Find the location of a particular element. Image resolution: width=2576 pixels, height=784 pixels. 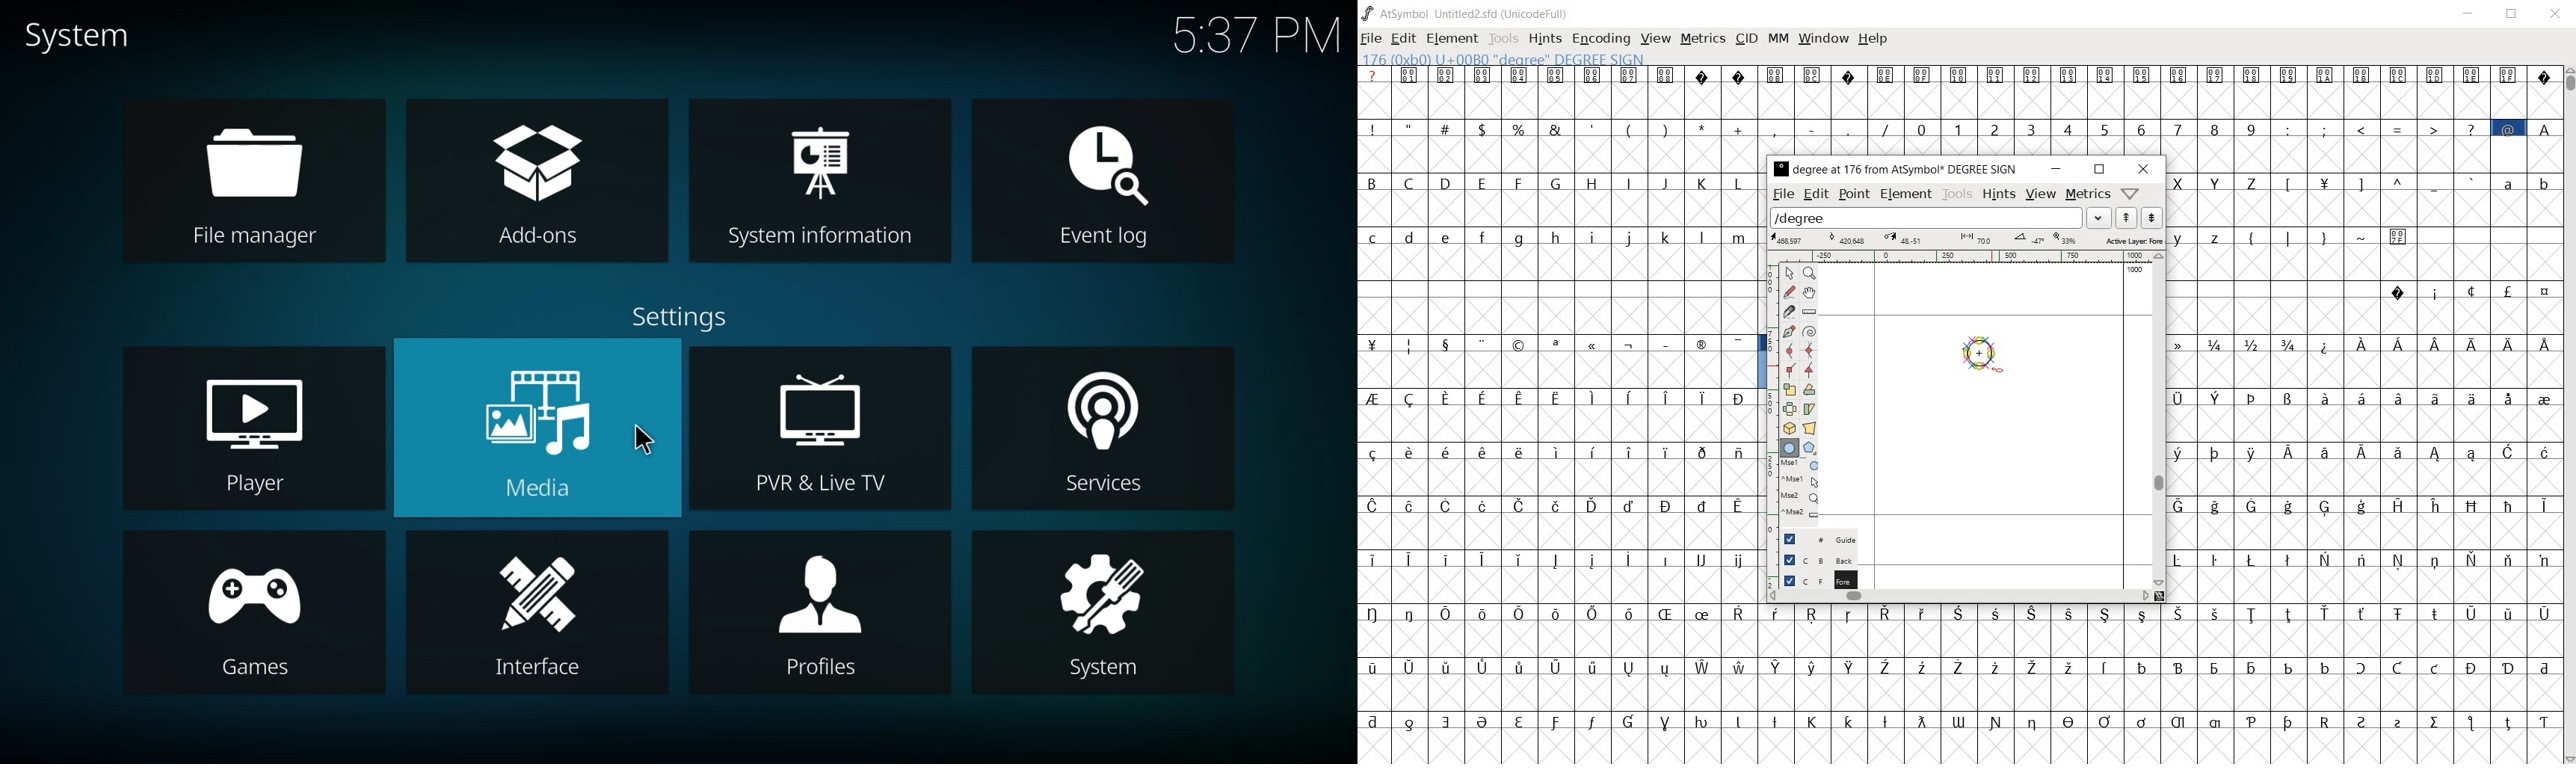

cursor is located at coordinates (645, 438).